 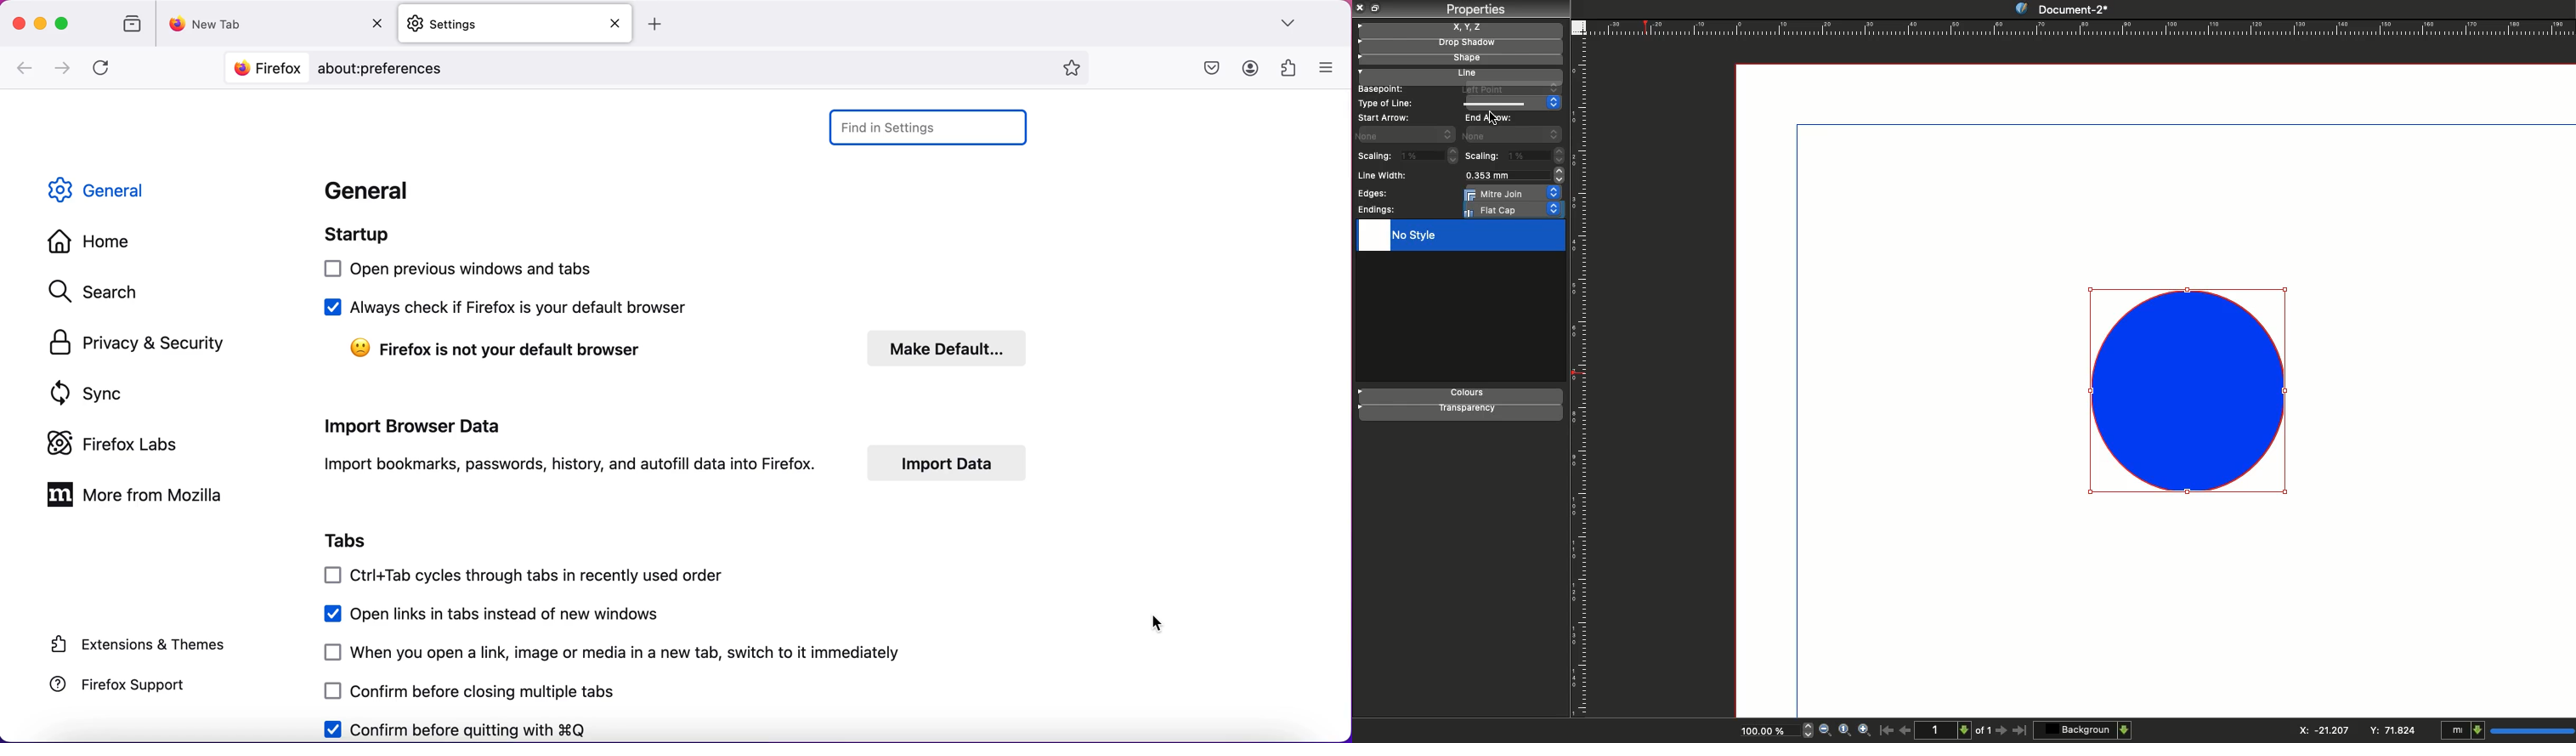 What do you see at coordinates (1215, 69) in the screenshot?
I see `save to pocket` at bounding box center [1215, 69].